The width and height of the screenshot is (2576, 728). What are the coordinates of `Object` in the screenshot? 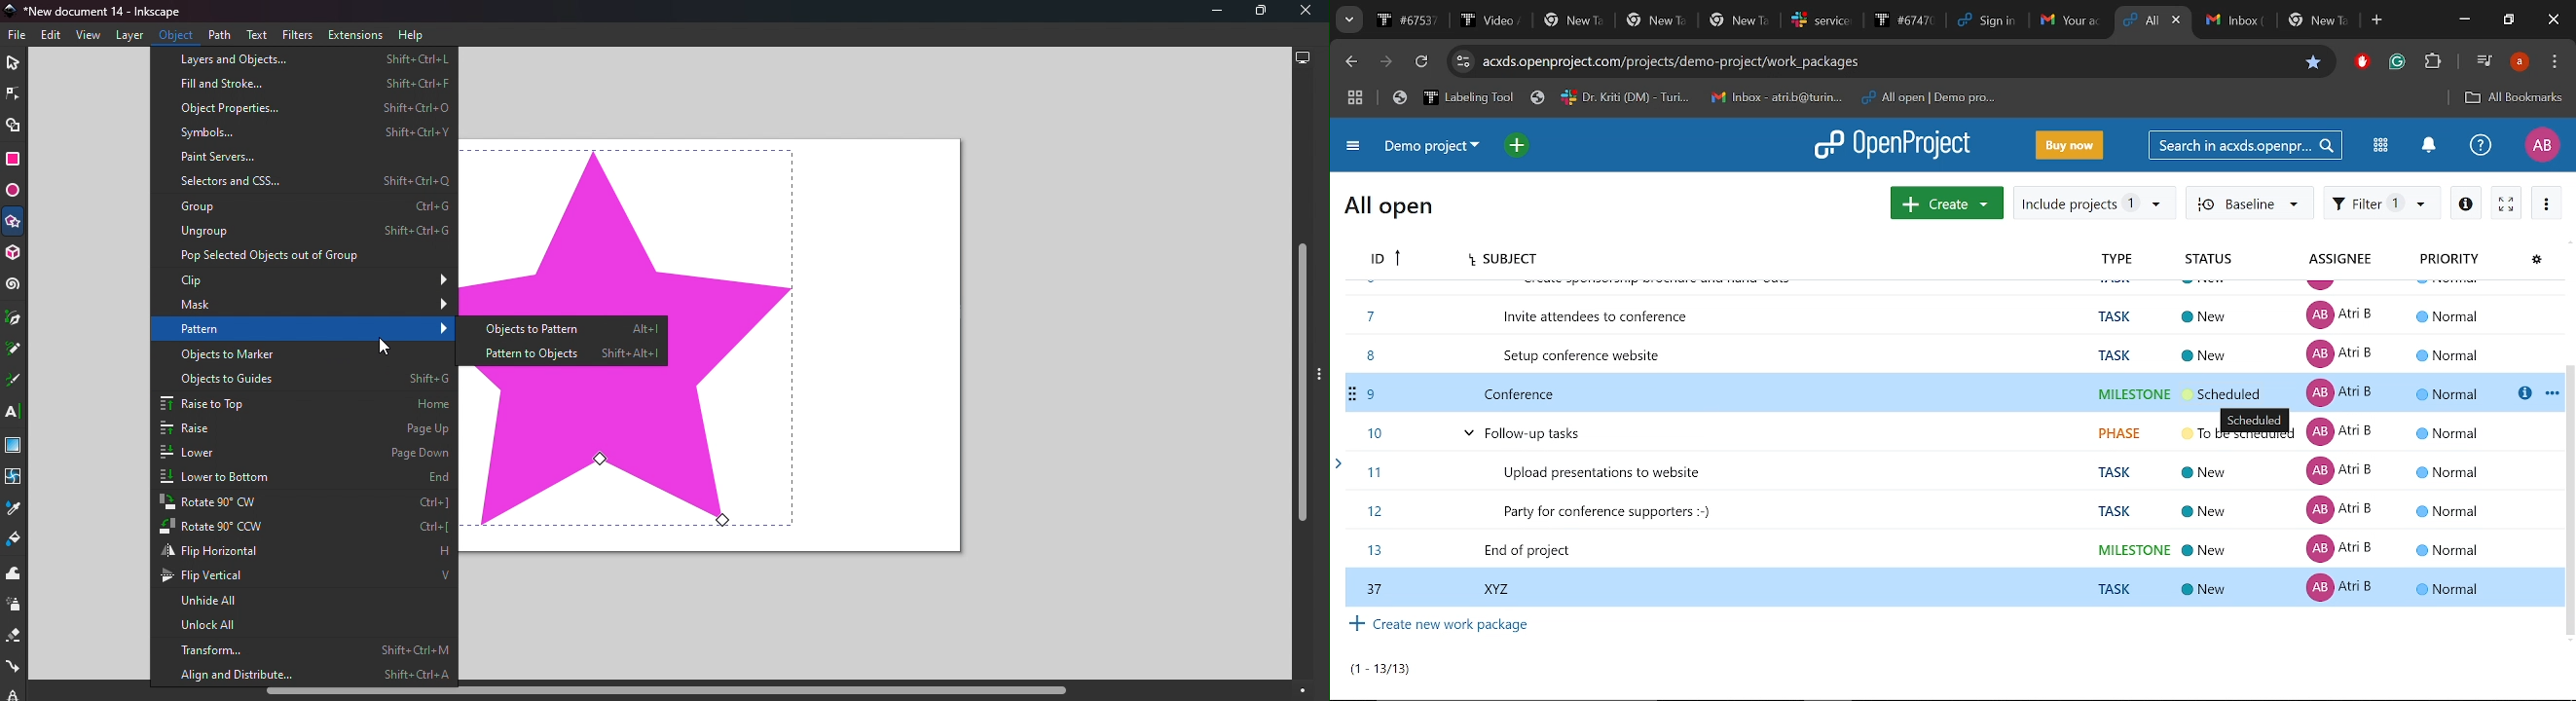 It's located at (175, 36).